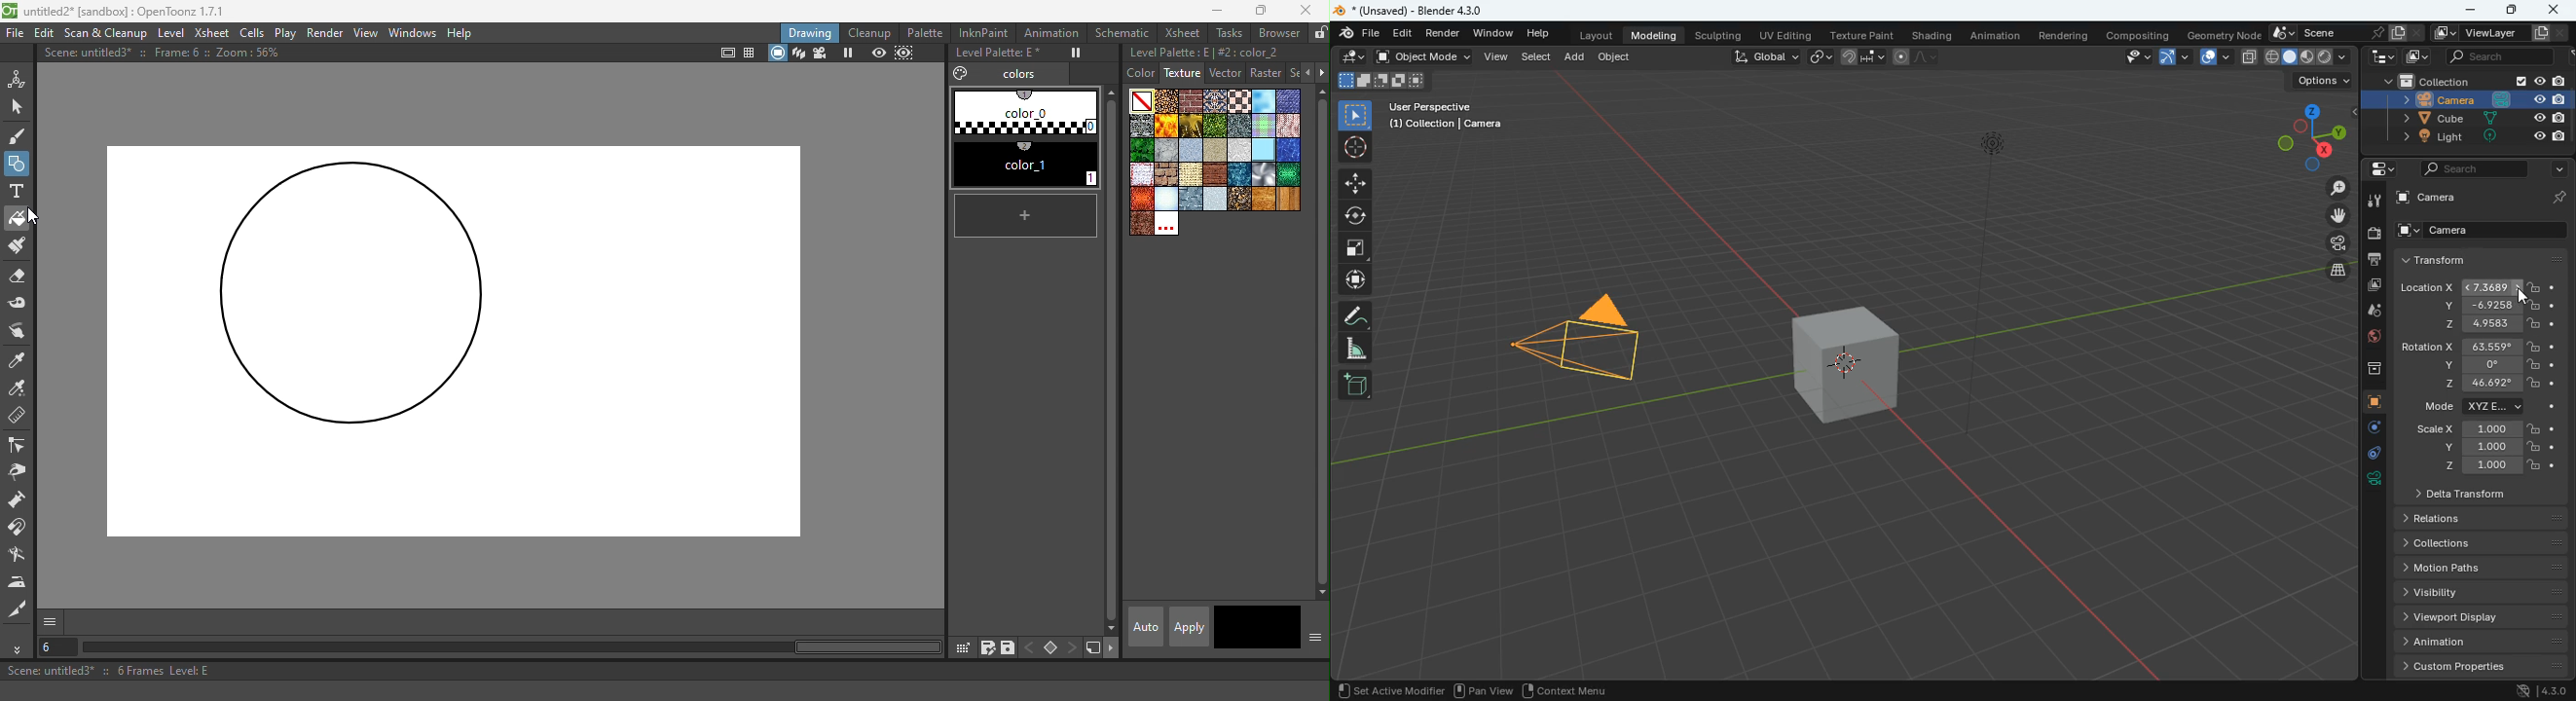 The height and width of the screenshot is (728, 2576). I want to click on edit, so click(1403, 33).